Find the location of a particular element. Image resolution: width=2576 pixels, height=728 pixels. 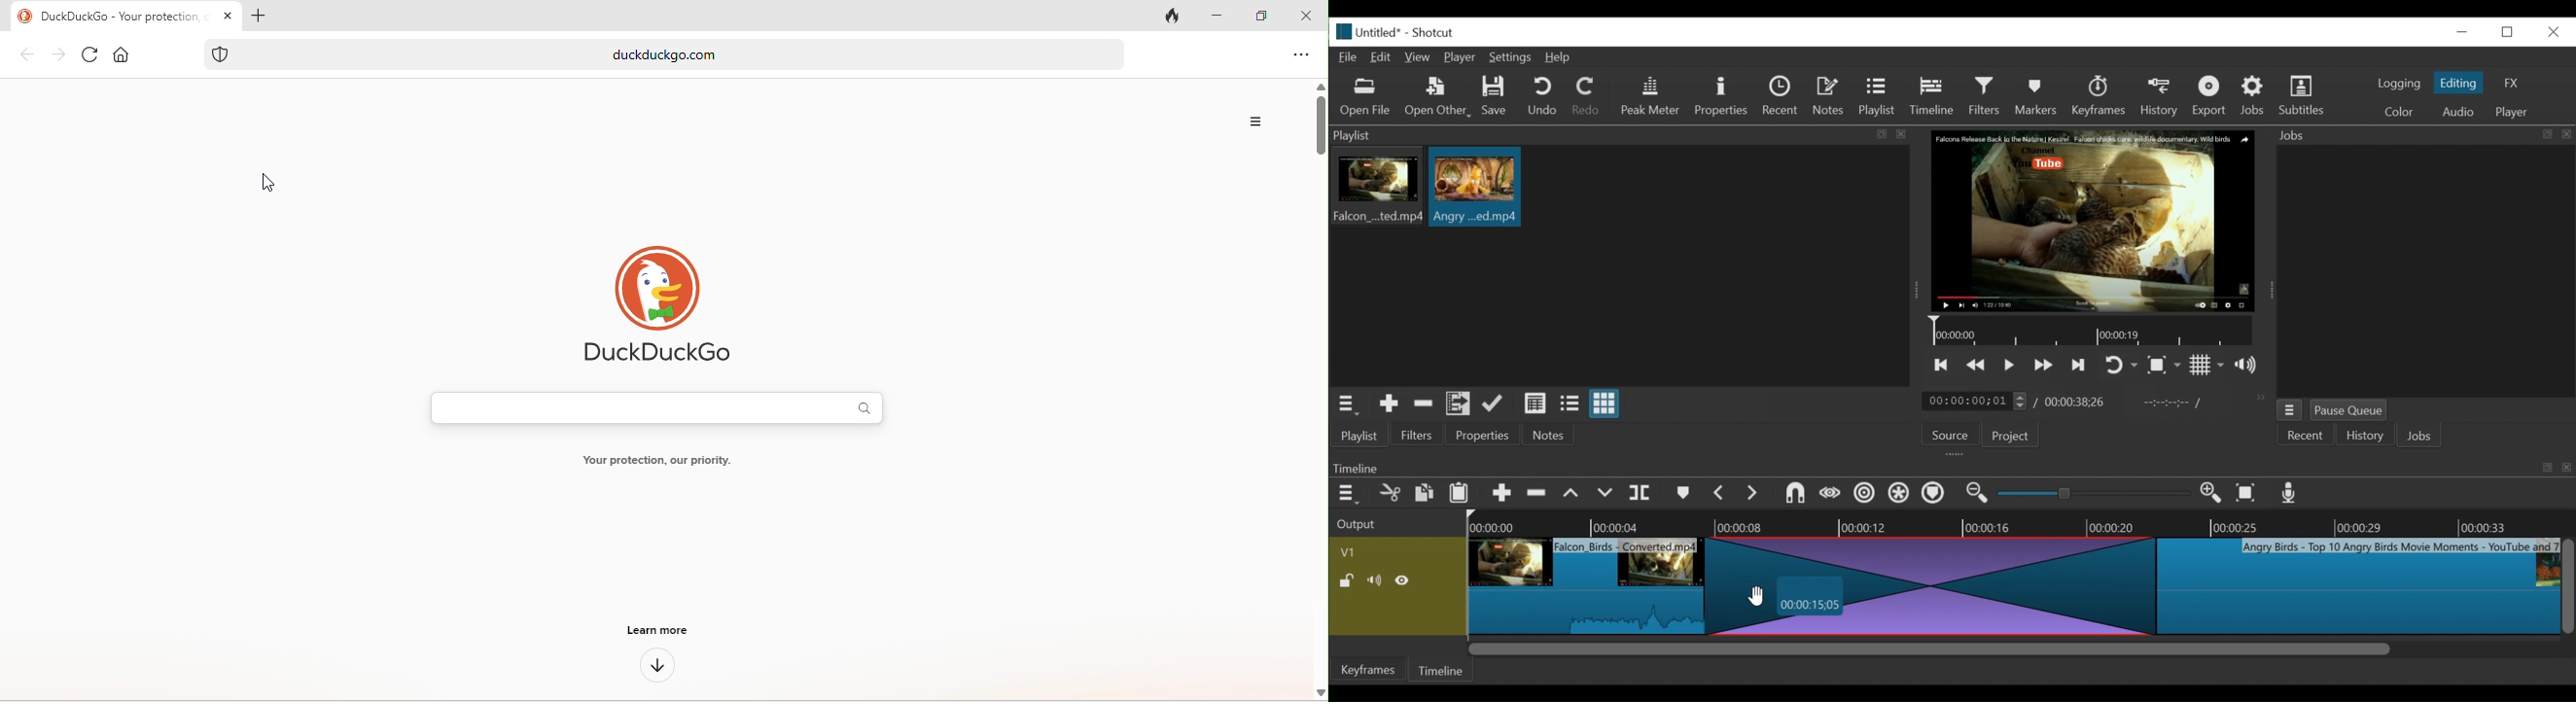

scrub while dragging is located at coordinates (1831, 494).